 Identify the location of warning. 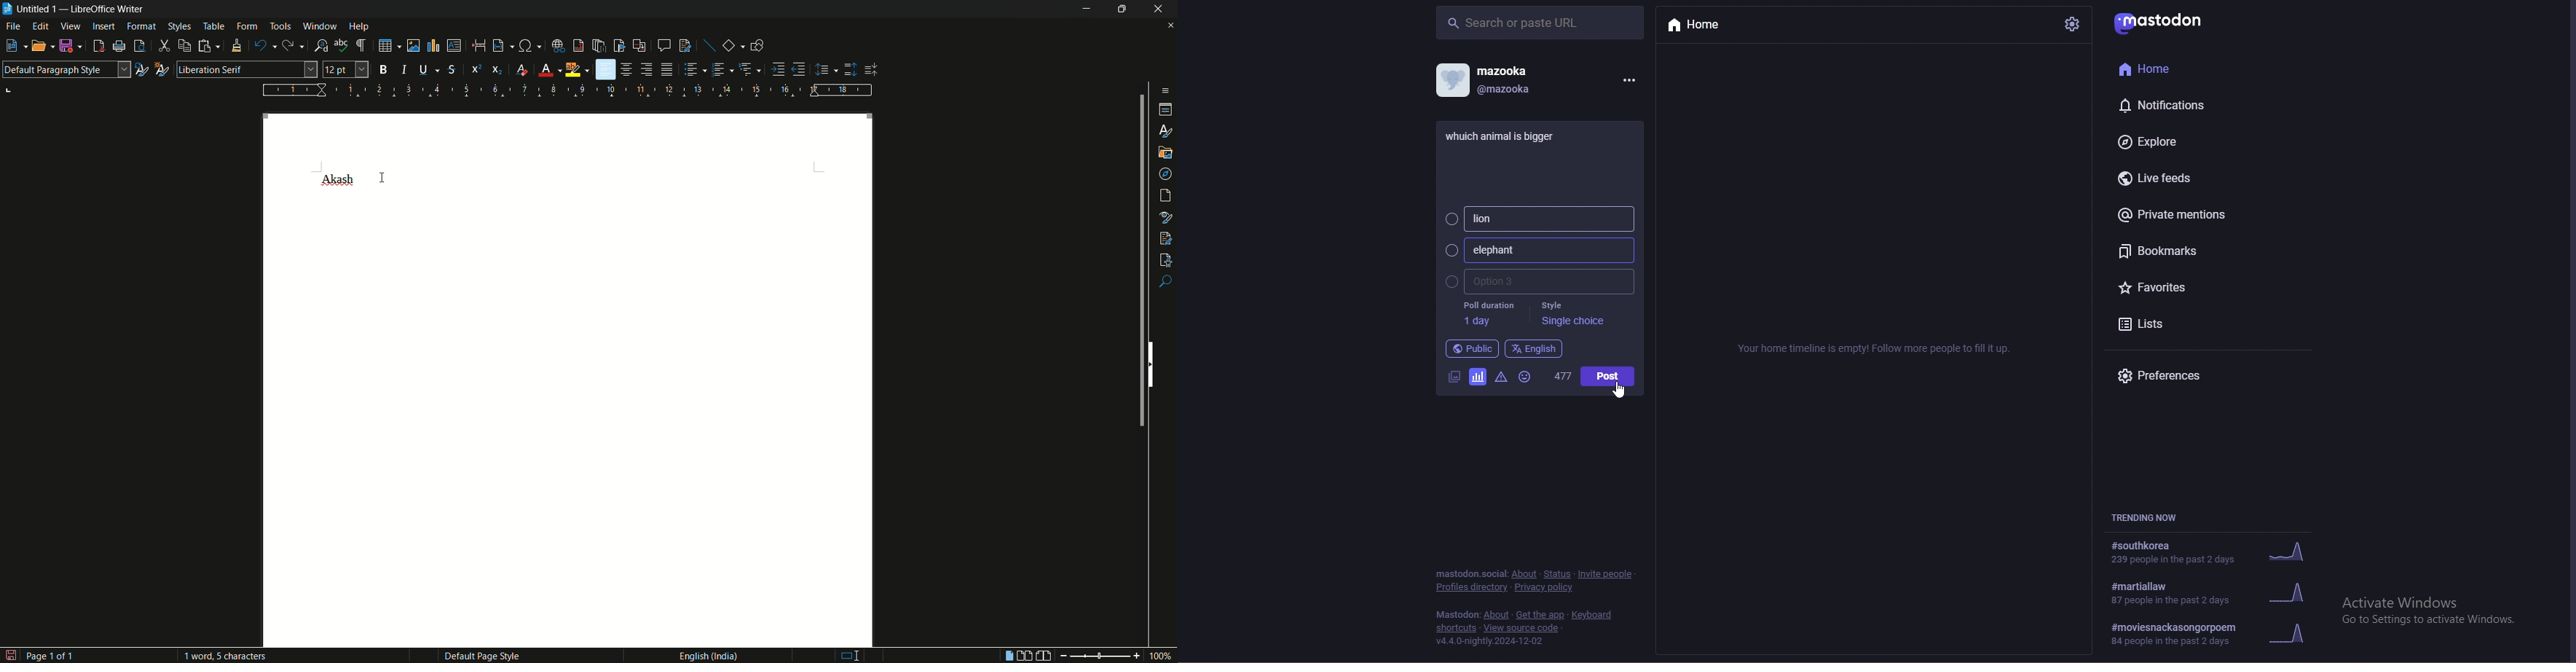
(1500, 377).